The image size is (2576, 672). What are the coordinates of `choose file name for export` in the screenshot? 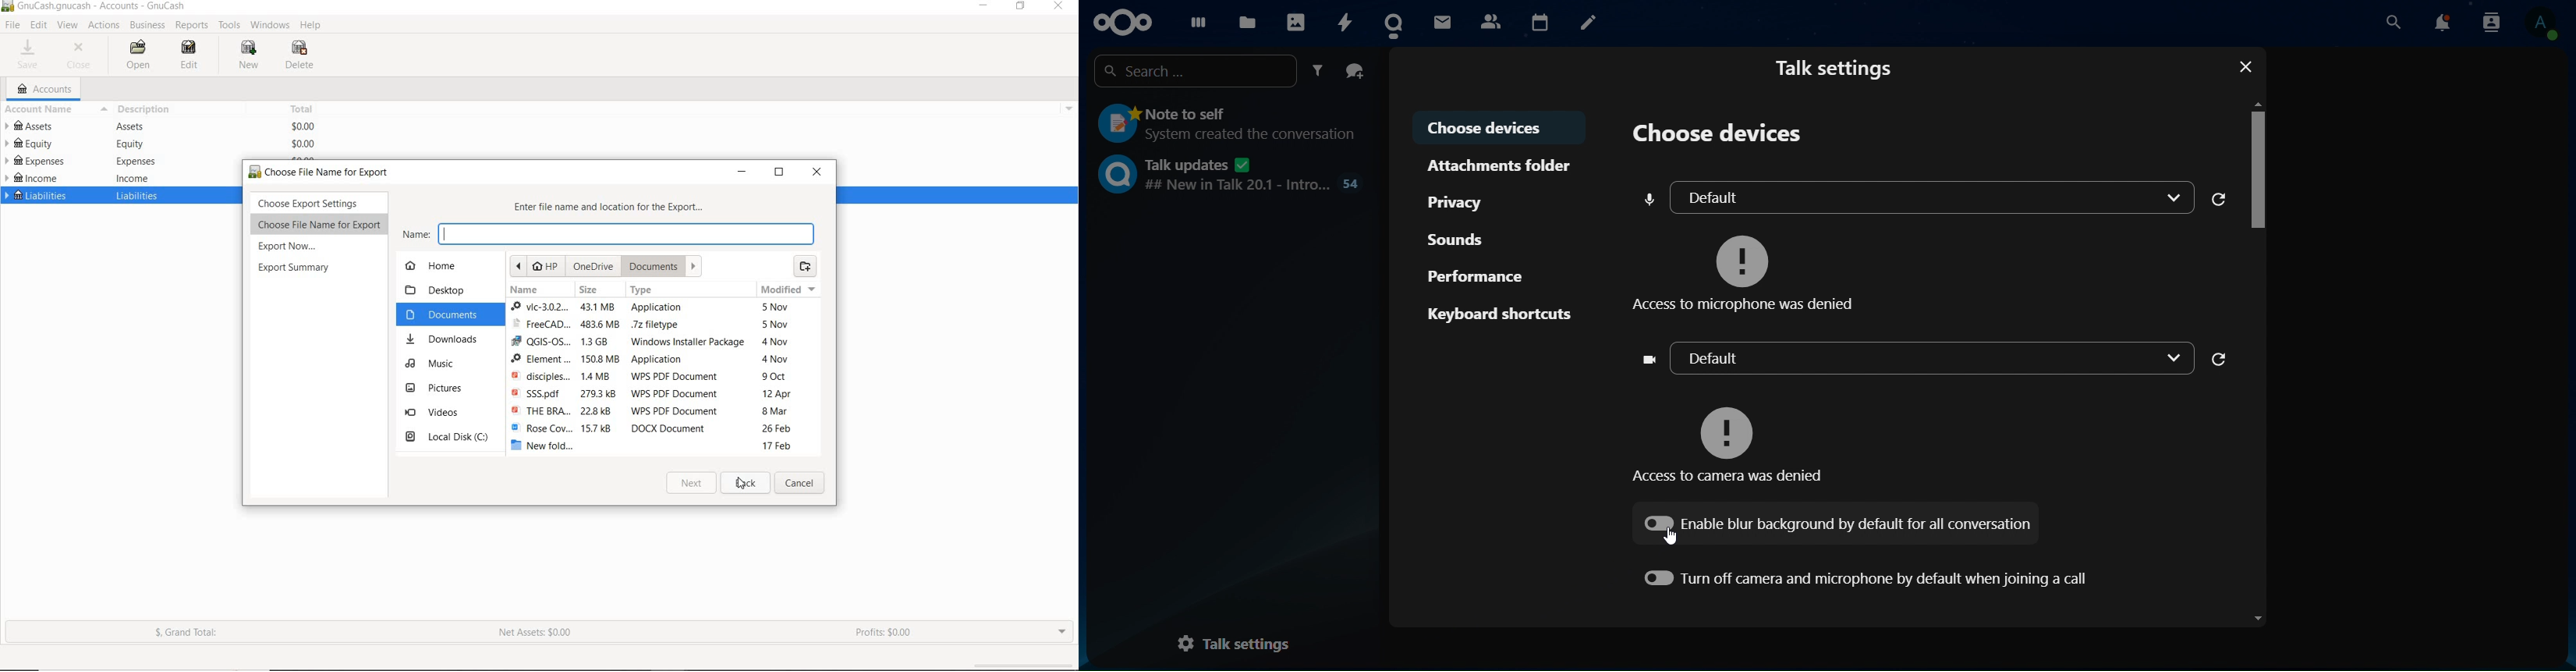 It's located at (324, 170).